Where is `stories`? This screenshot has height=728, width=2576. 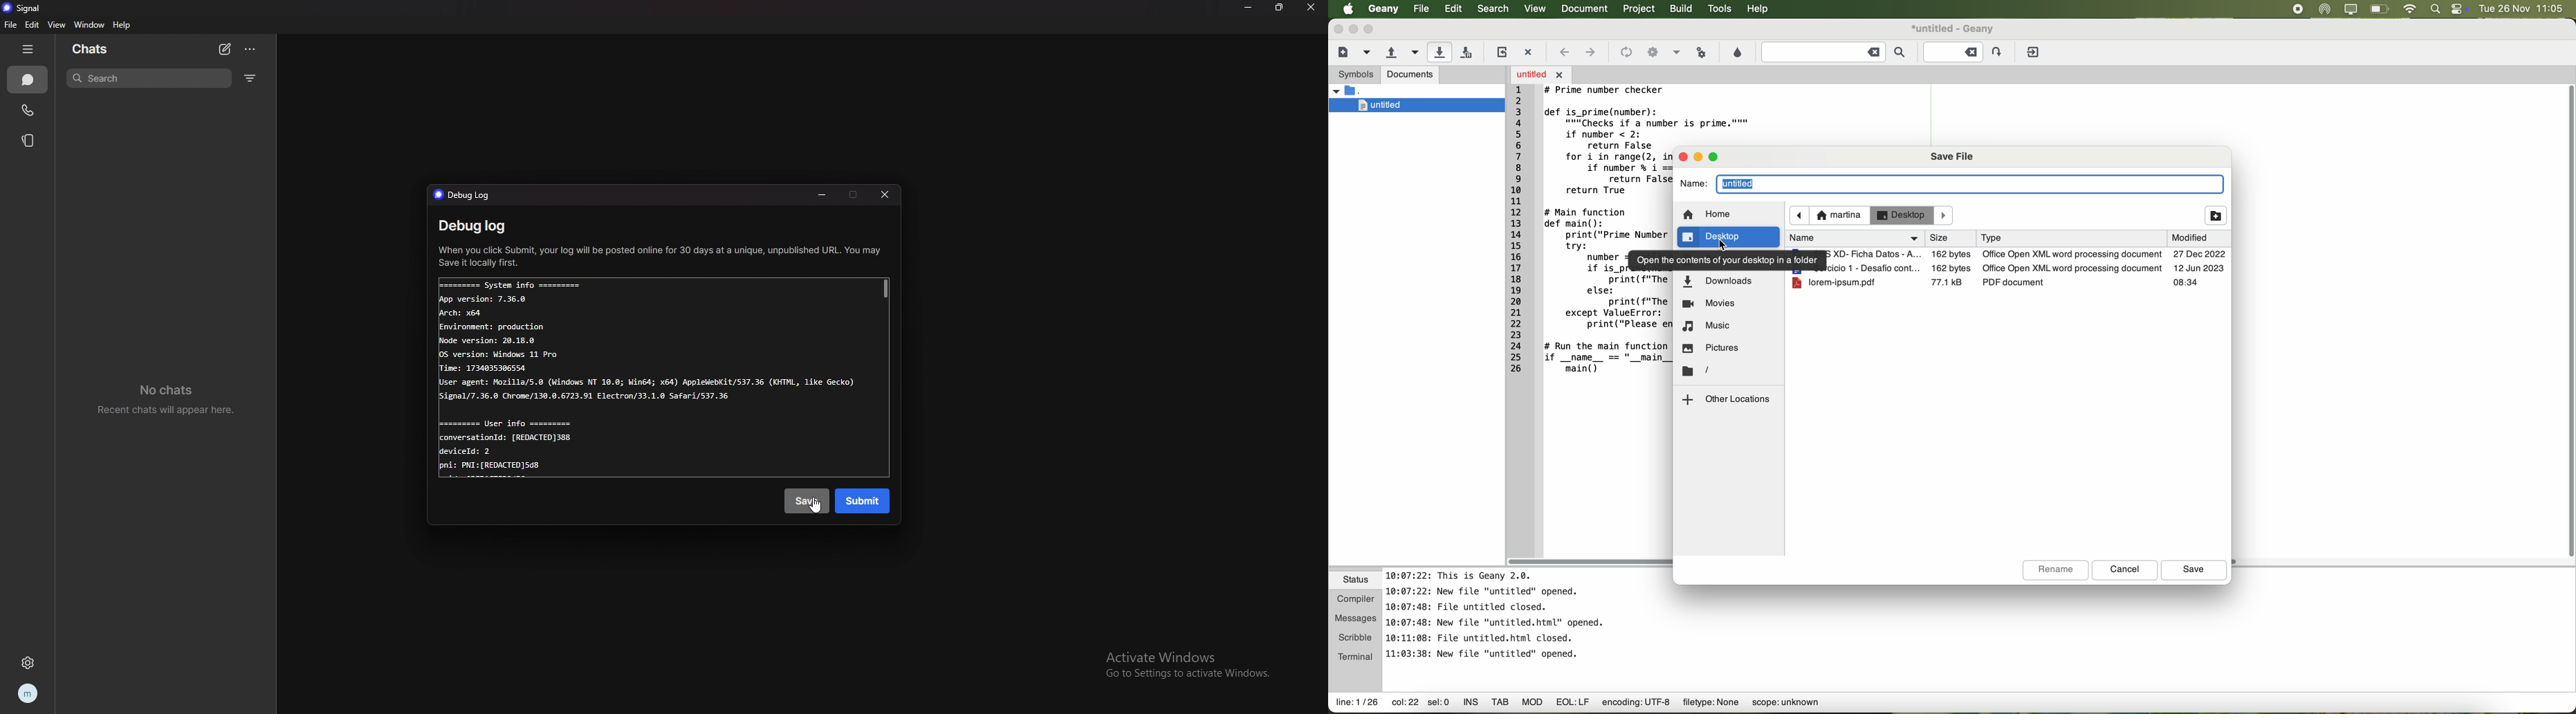 stories is located at coordinates (28, 141).